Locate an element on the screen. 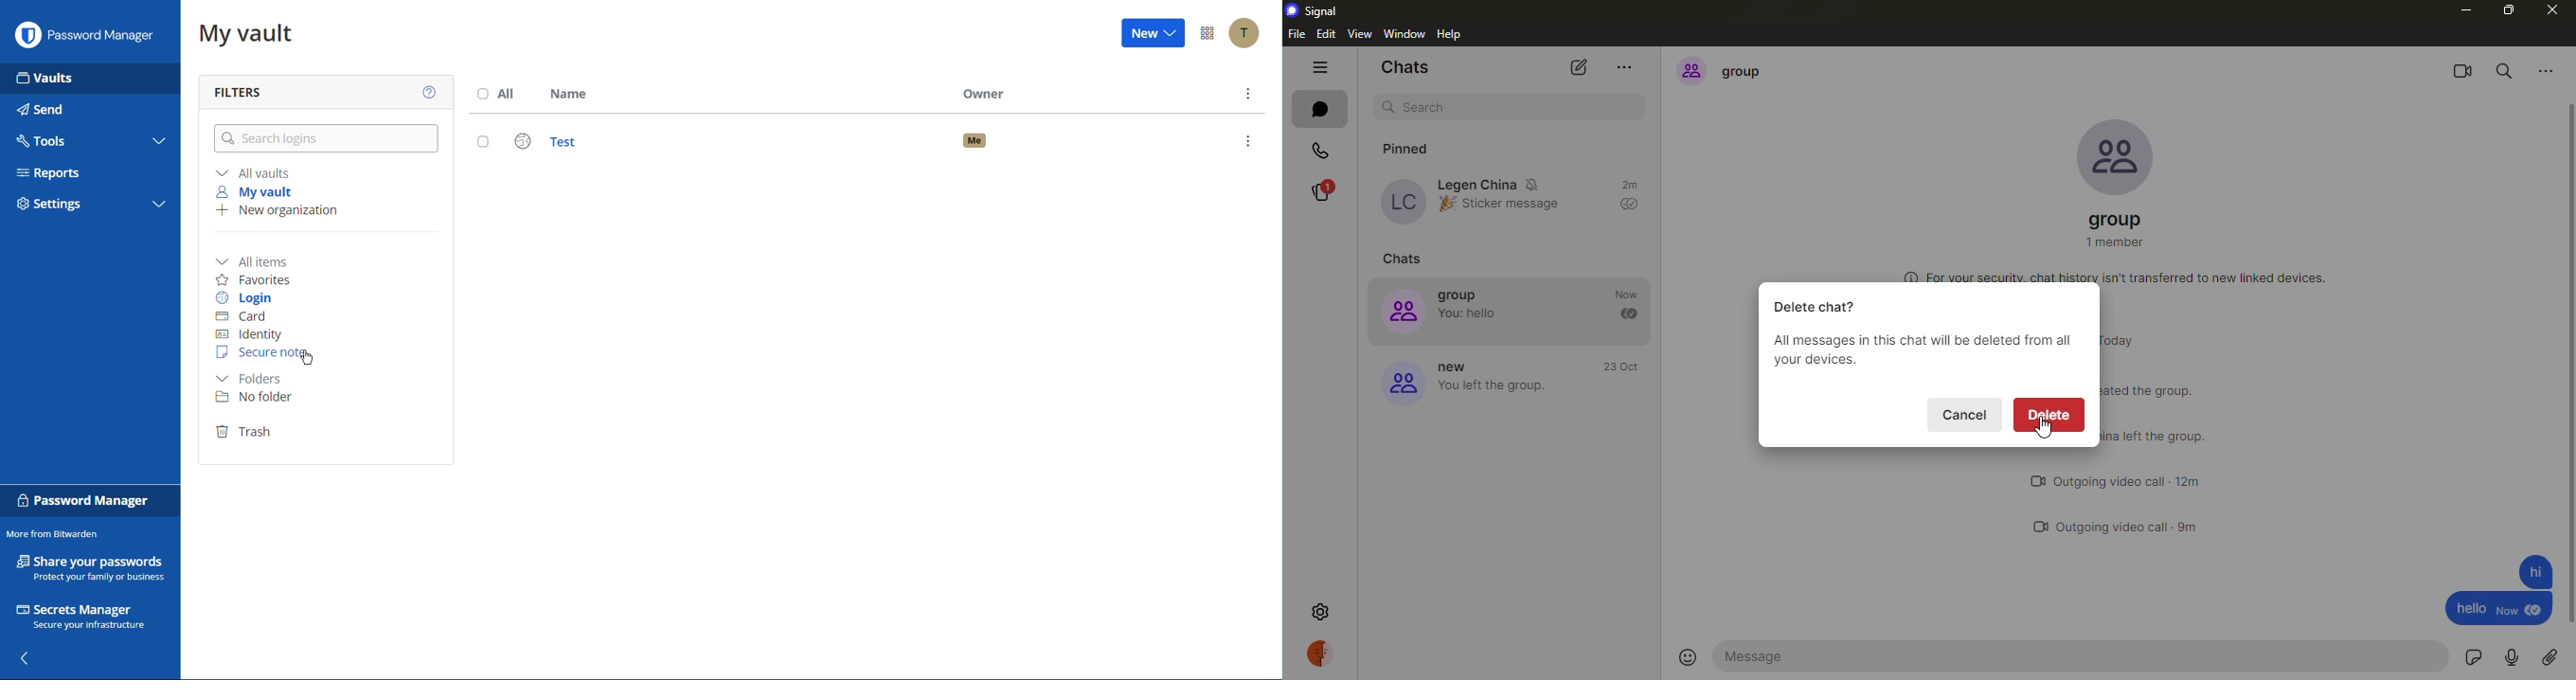 This screenshot has width=2576, height=700. scroll bar is located at coordinates (2567, 363).